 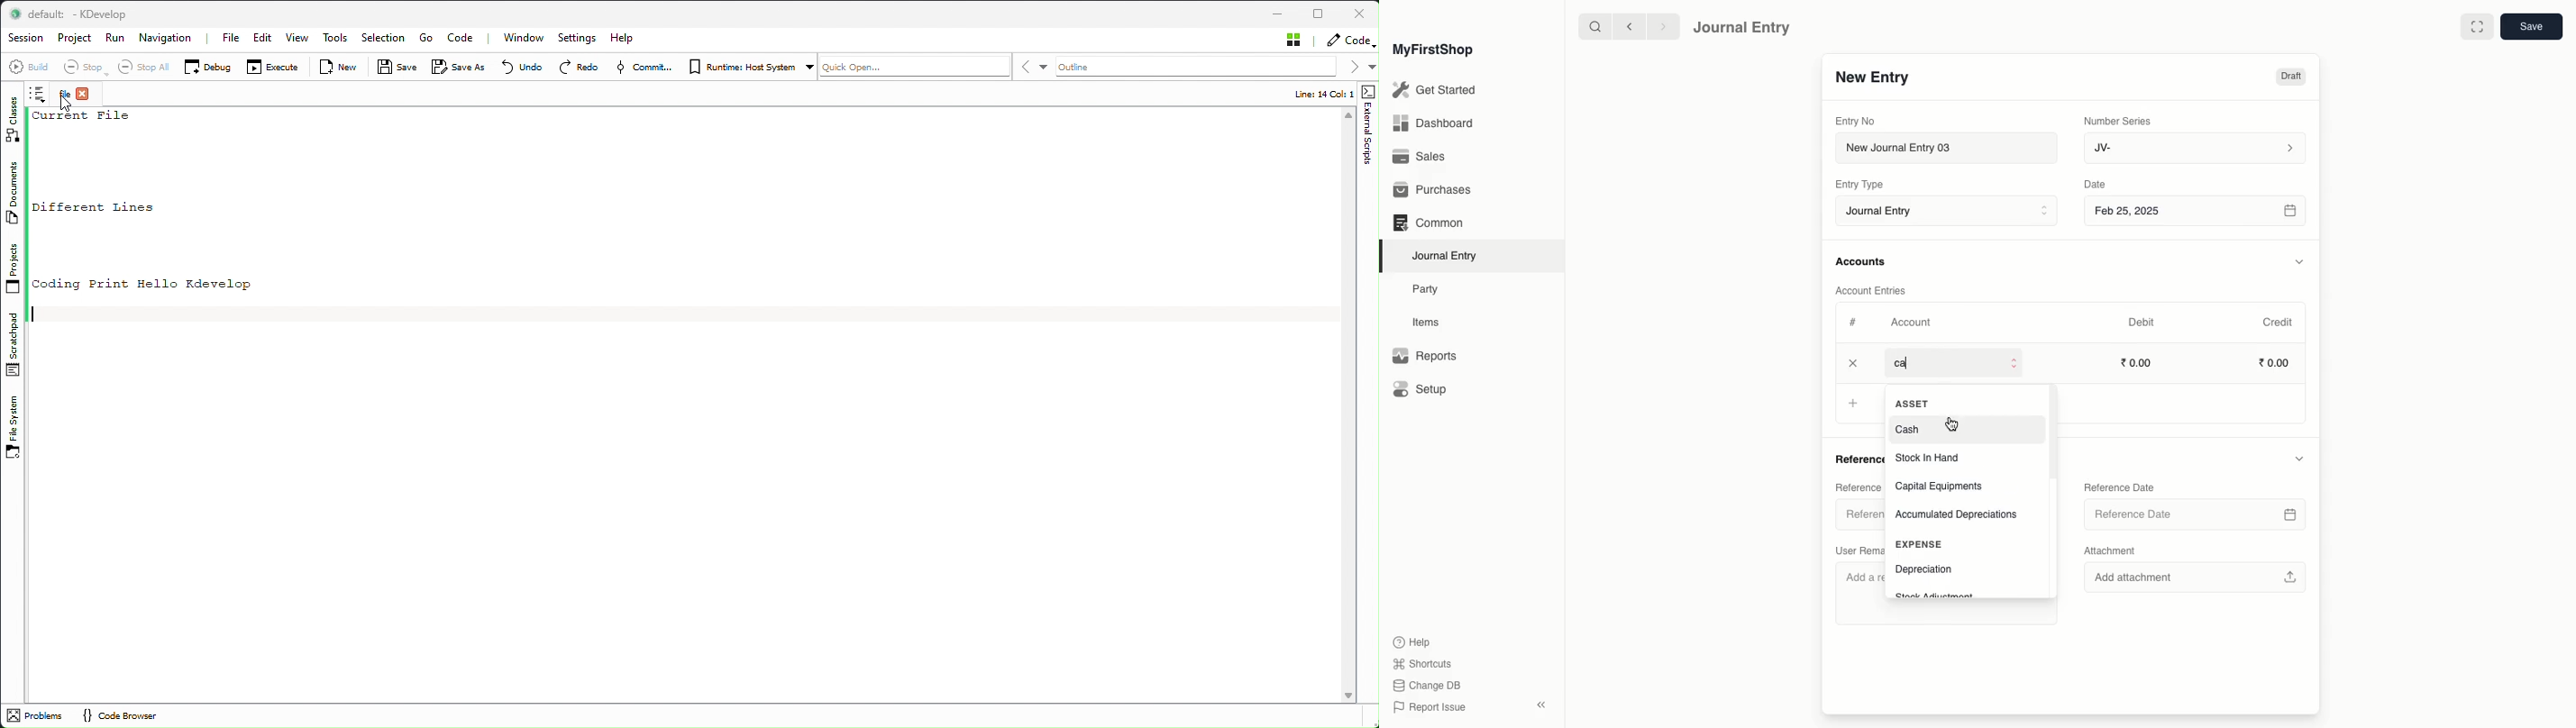 What do you see at coordinates (1910, 428) in the screenshot?
I see `Cash` at bounding box center [1910, 428].